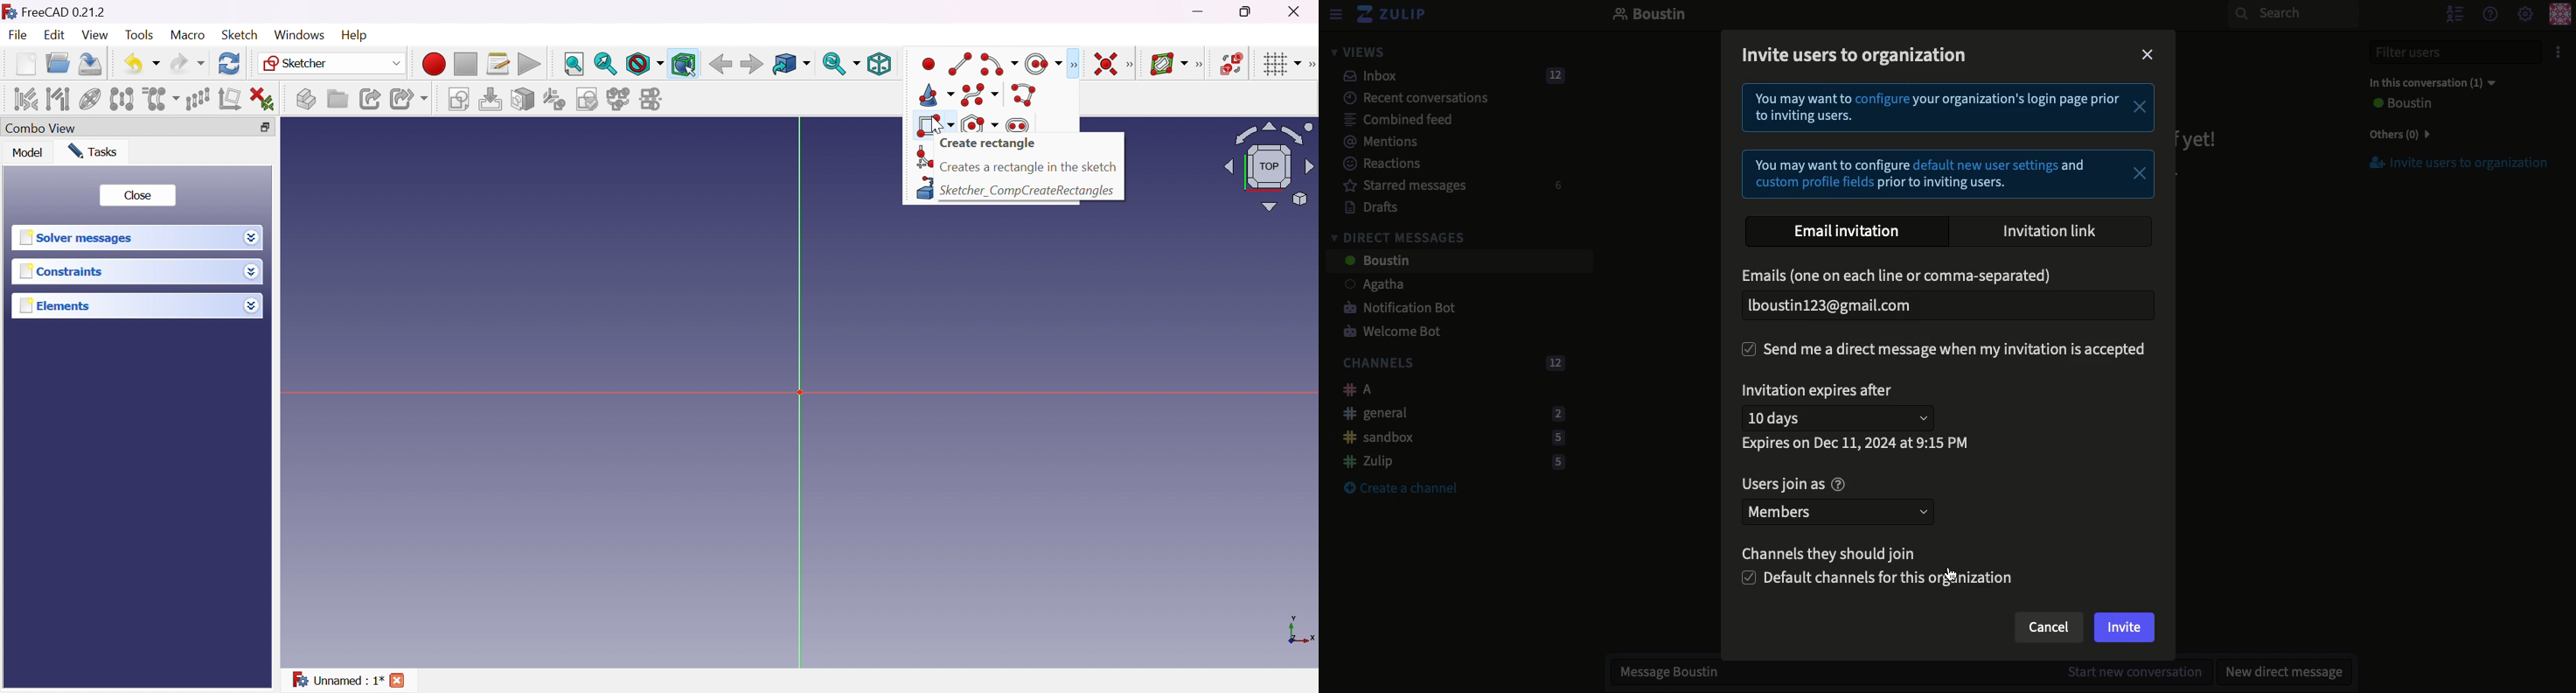  Describe the element at coordinates (1169, 63) in the screenshot. I see `Show/hide B-spline information layer` at that location.